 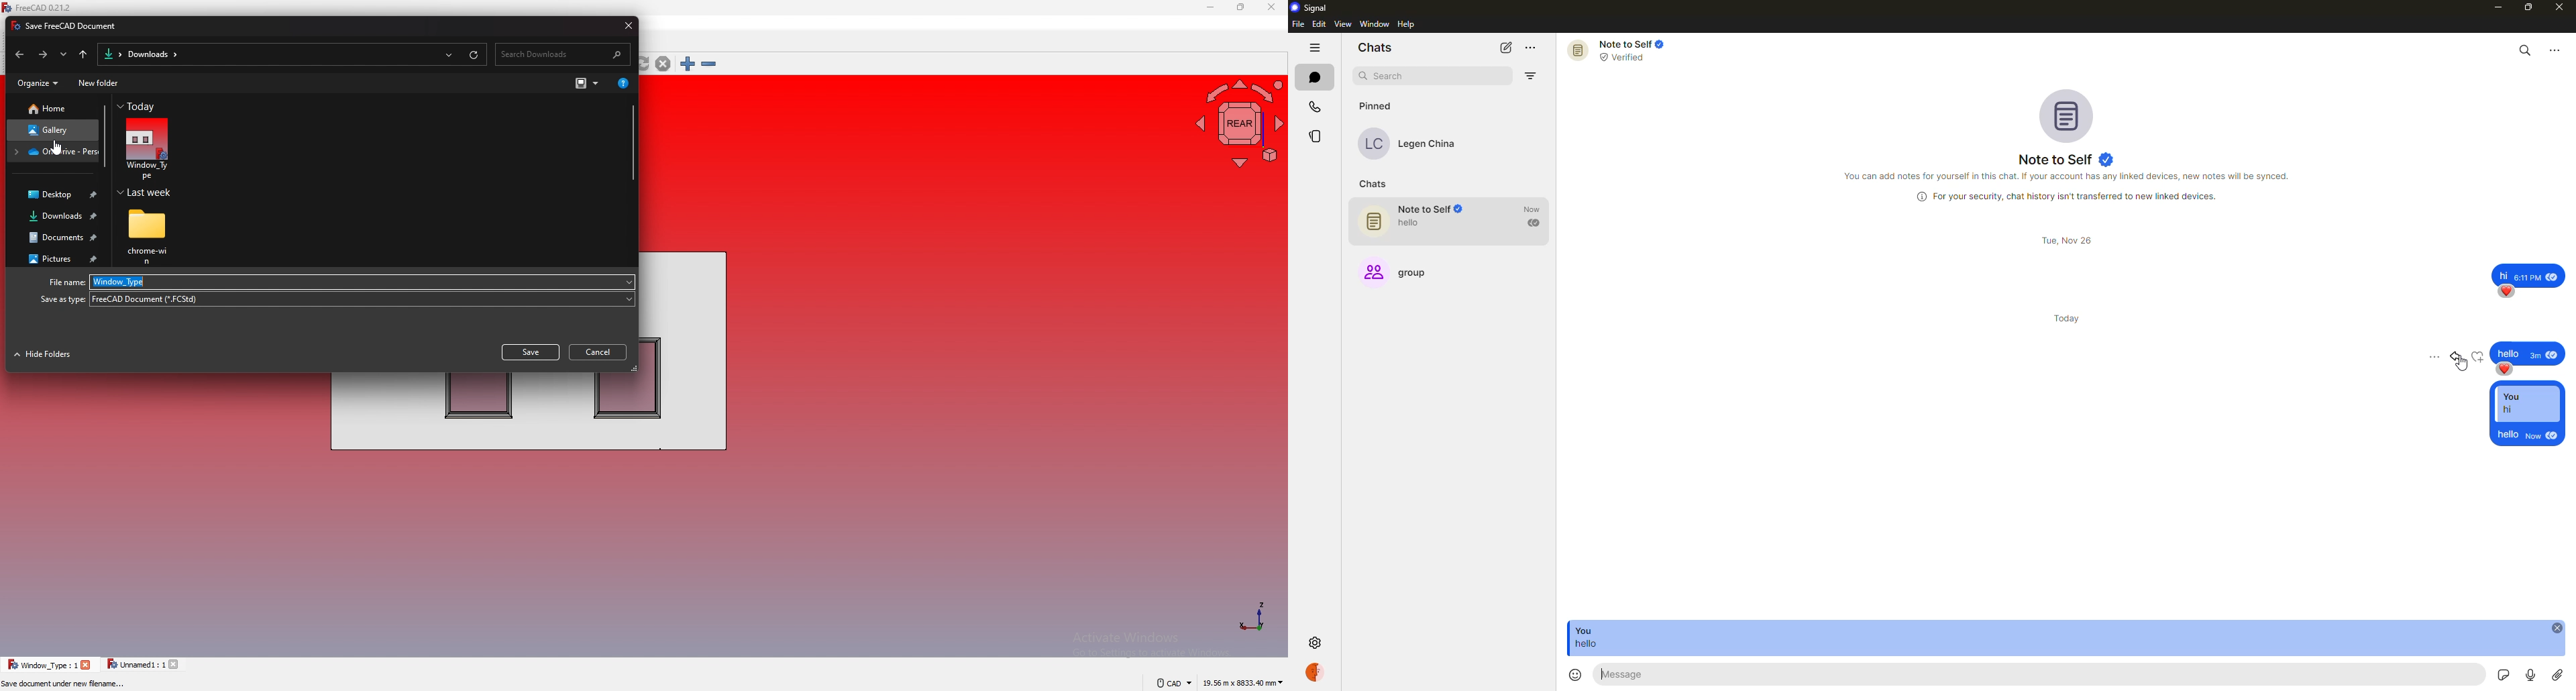 What do you see at coordinates (1310, 8) in the screenshot?
I see `signal` at bounding box center [1310, 8].